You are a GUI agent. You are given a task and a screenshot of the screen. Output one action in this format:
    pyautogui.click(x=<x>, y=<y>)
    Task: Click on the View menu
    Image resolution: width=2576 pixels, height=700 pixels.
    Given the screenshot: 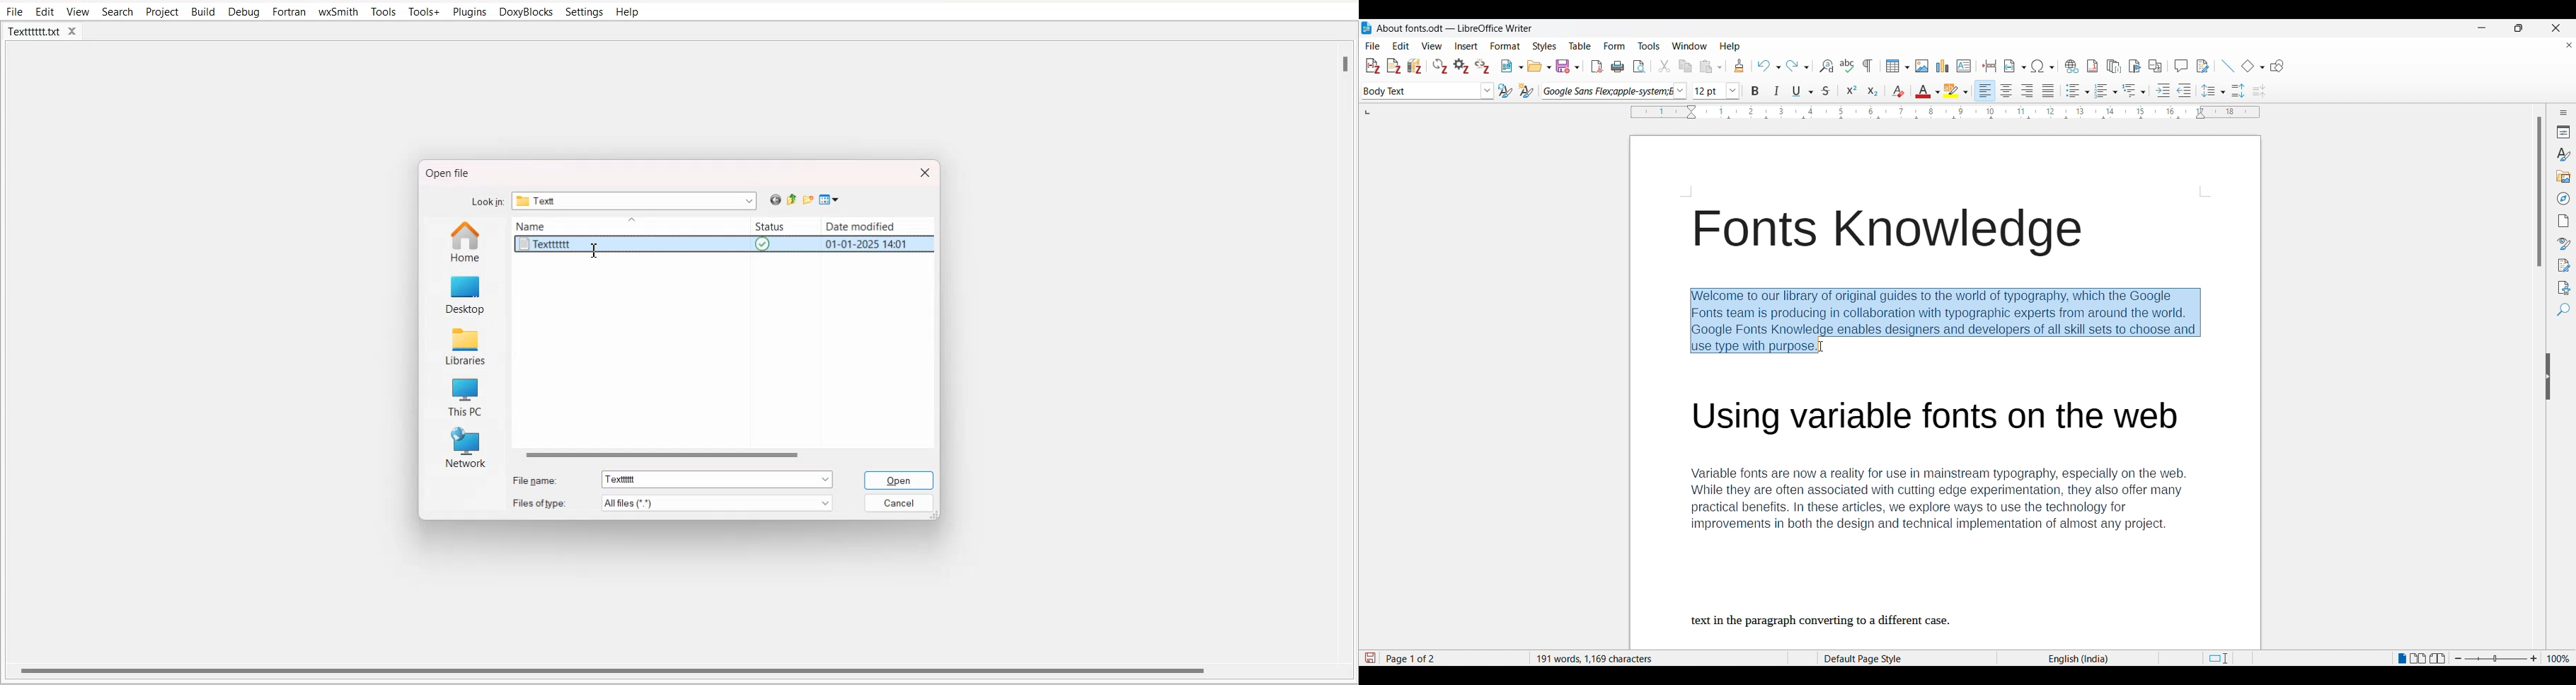 What is the action you would take?
    pyautogui.click(x=832, y=200)
    